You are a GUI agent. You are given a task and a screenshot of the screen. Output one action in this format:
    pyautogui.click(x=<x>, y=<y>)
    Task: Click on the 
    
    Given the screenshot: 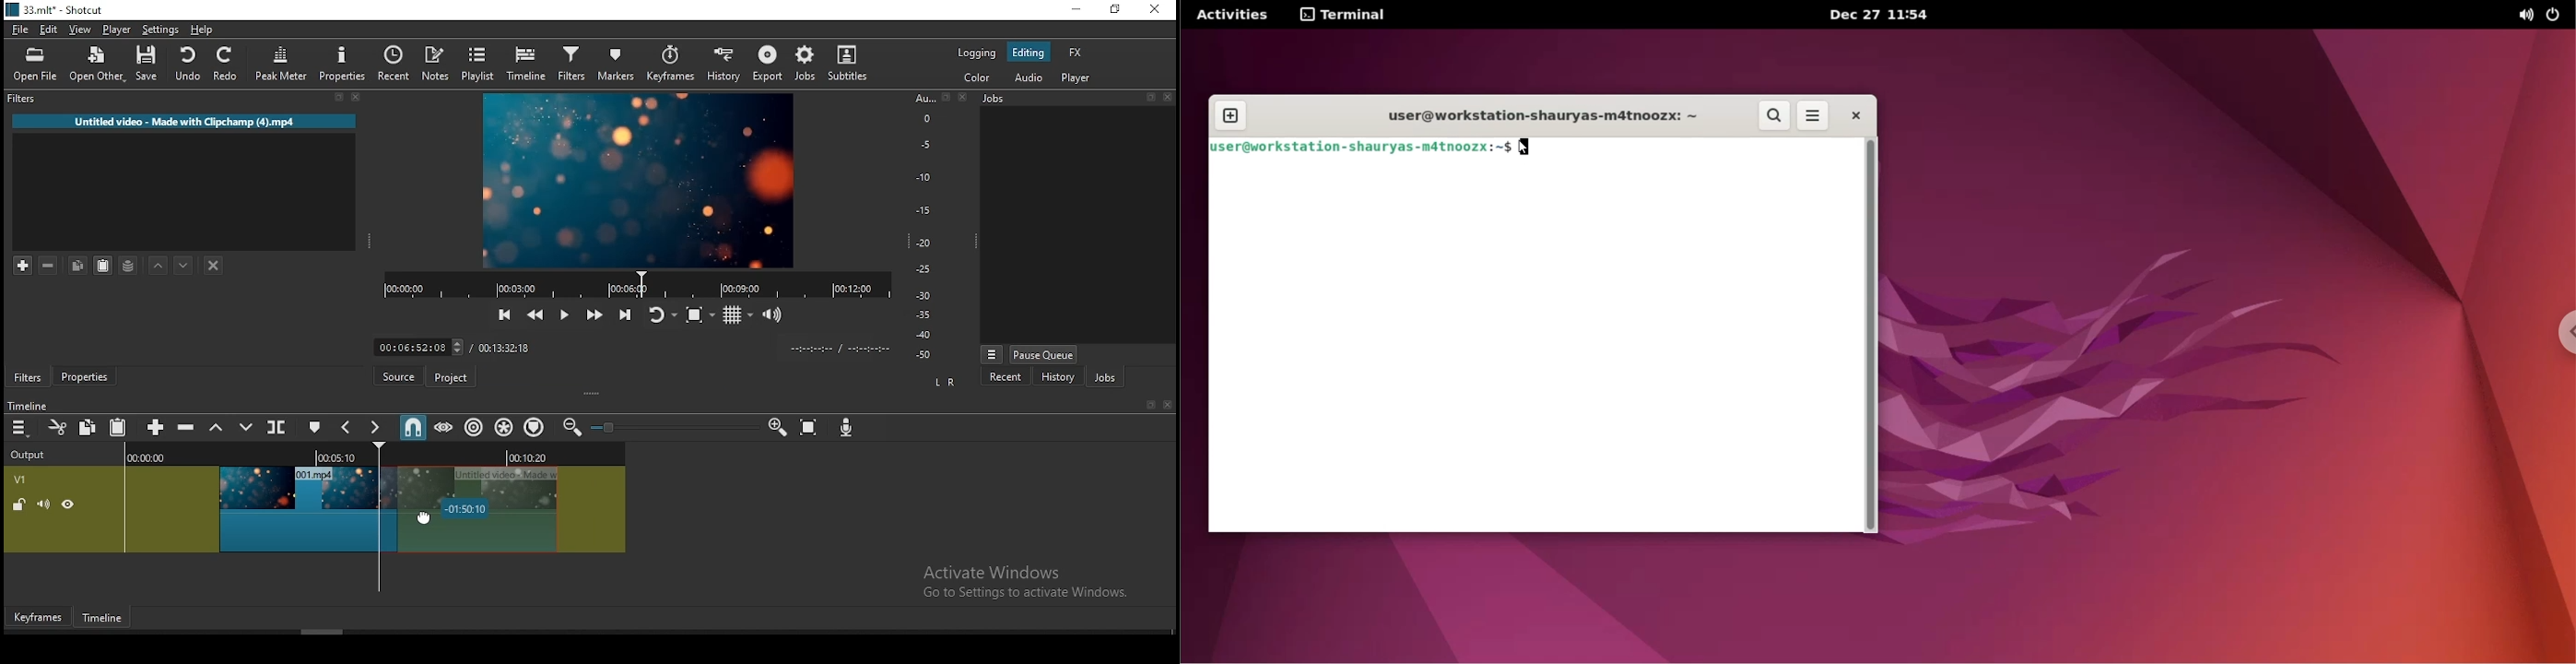 What is the action you would take?
    pyautogui.click(x=778, y=428)
    